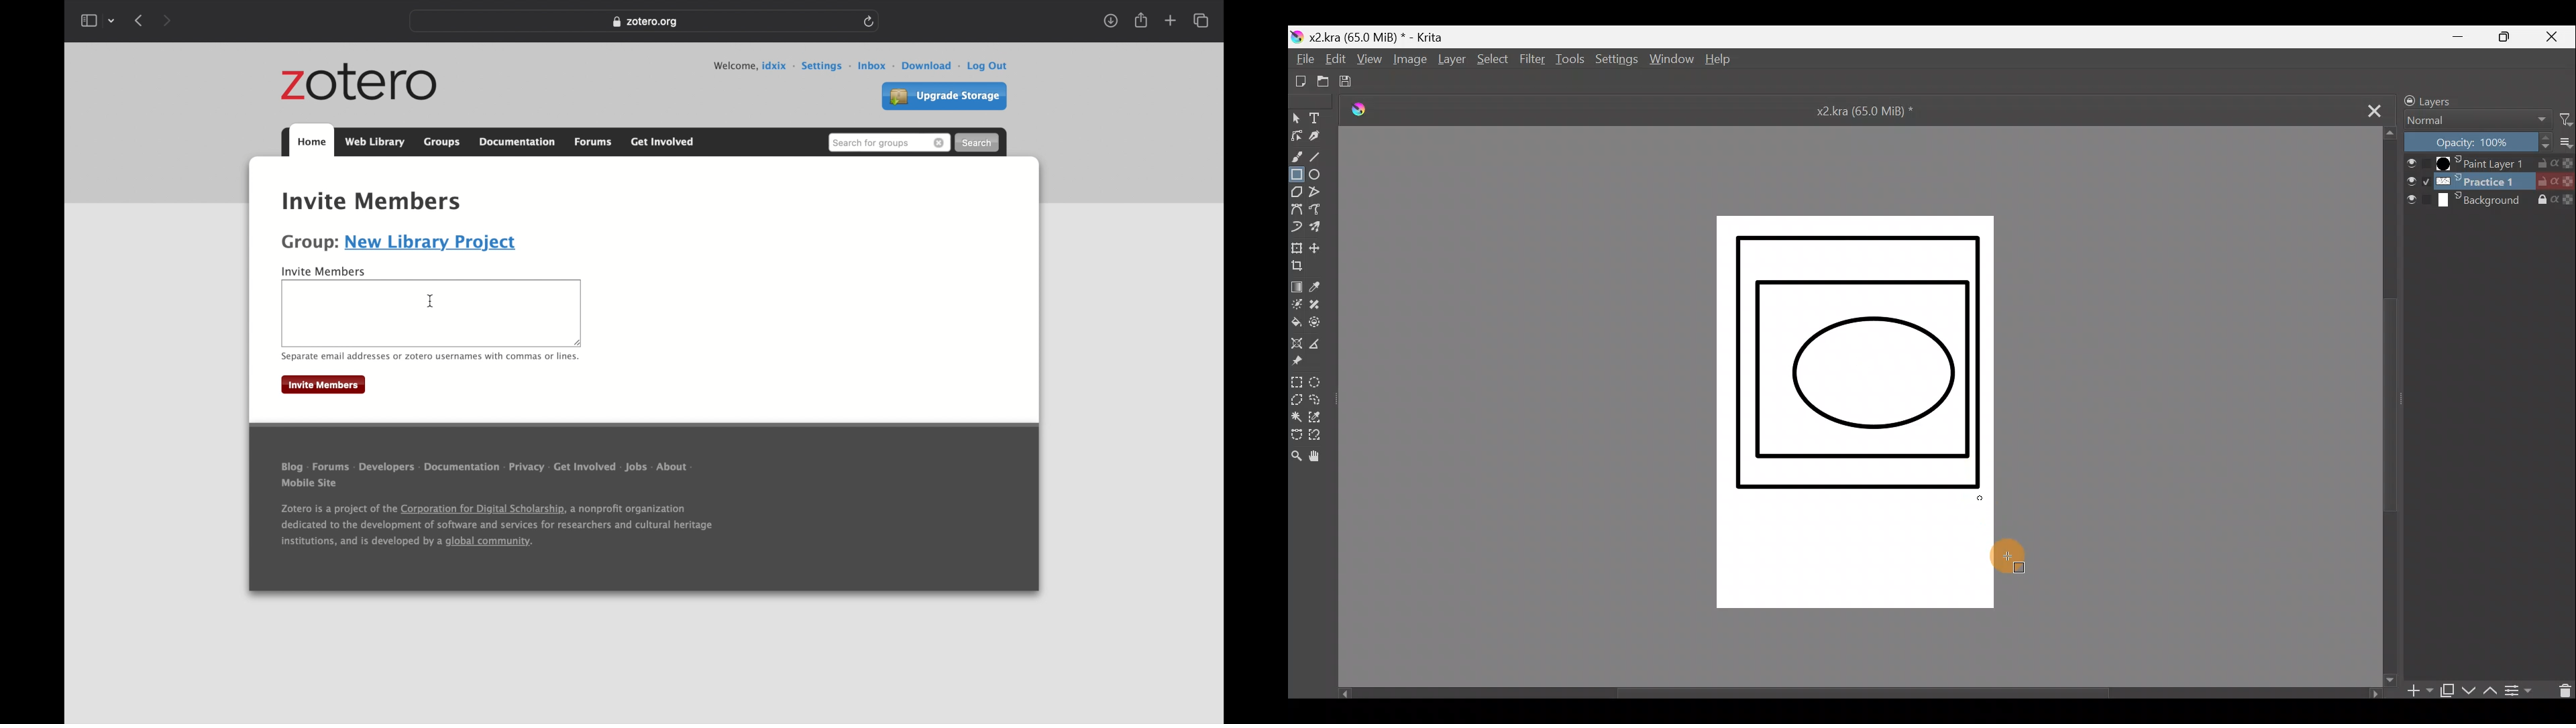  I want to click on show downloads, so click(1110, 21).